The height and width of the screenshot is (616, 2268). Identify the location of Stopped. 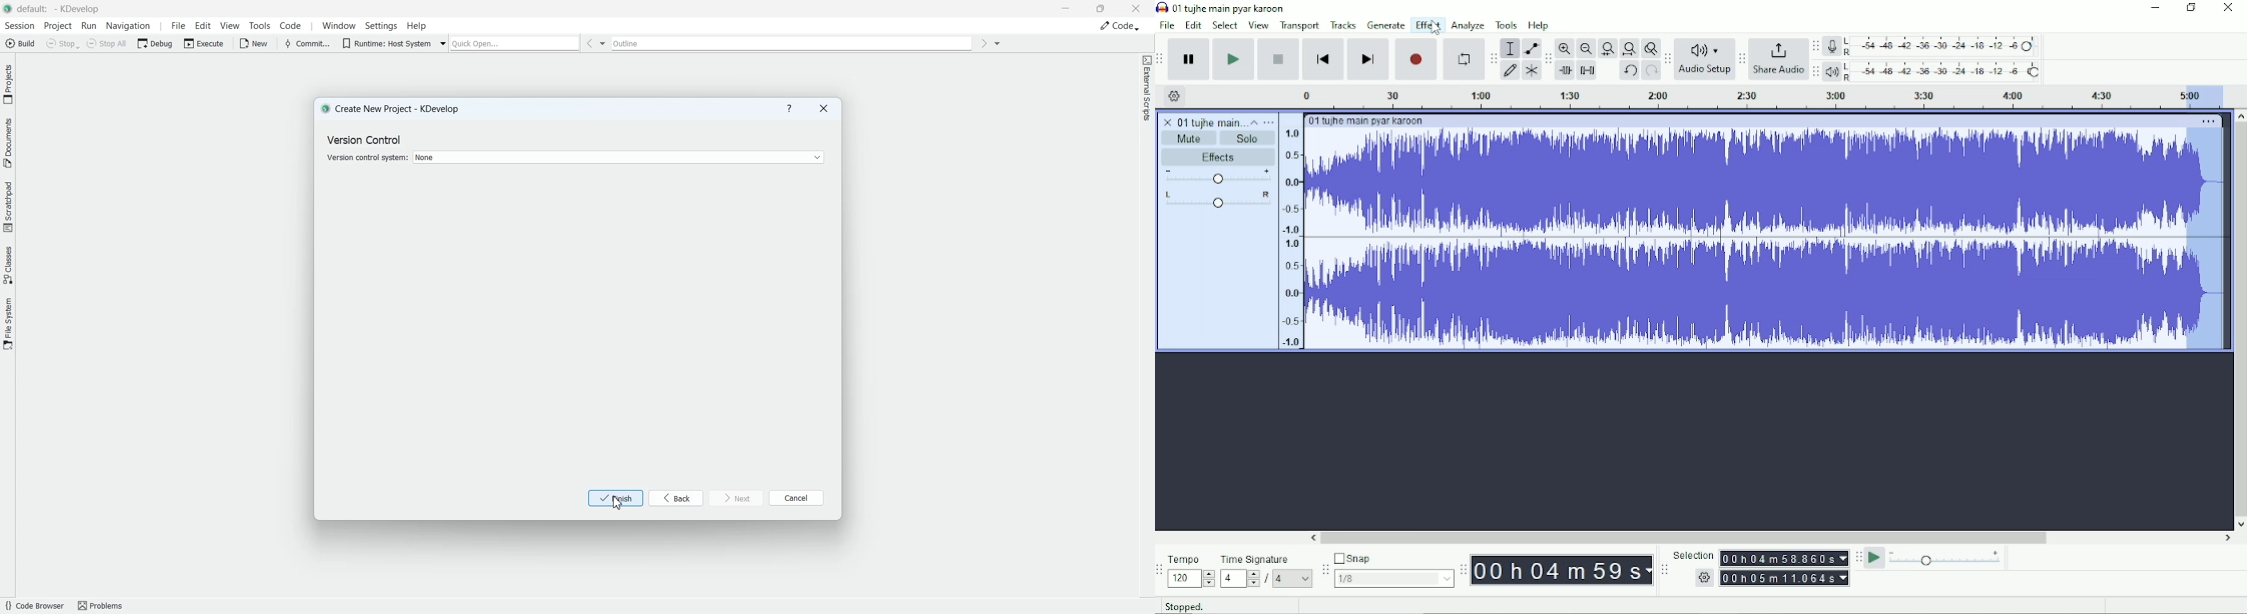
(1182, 607).